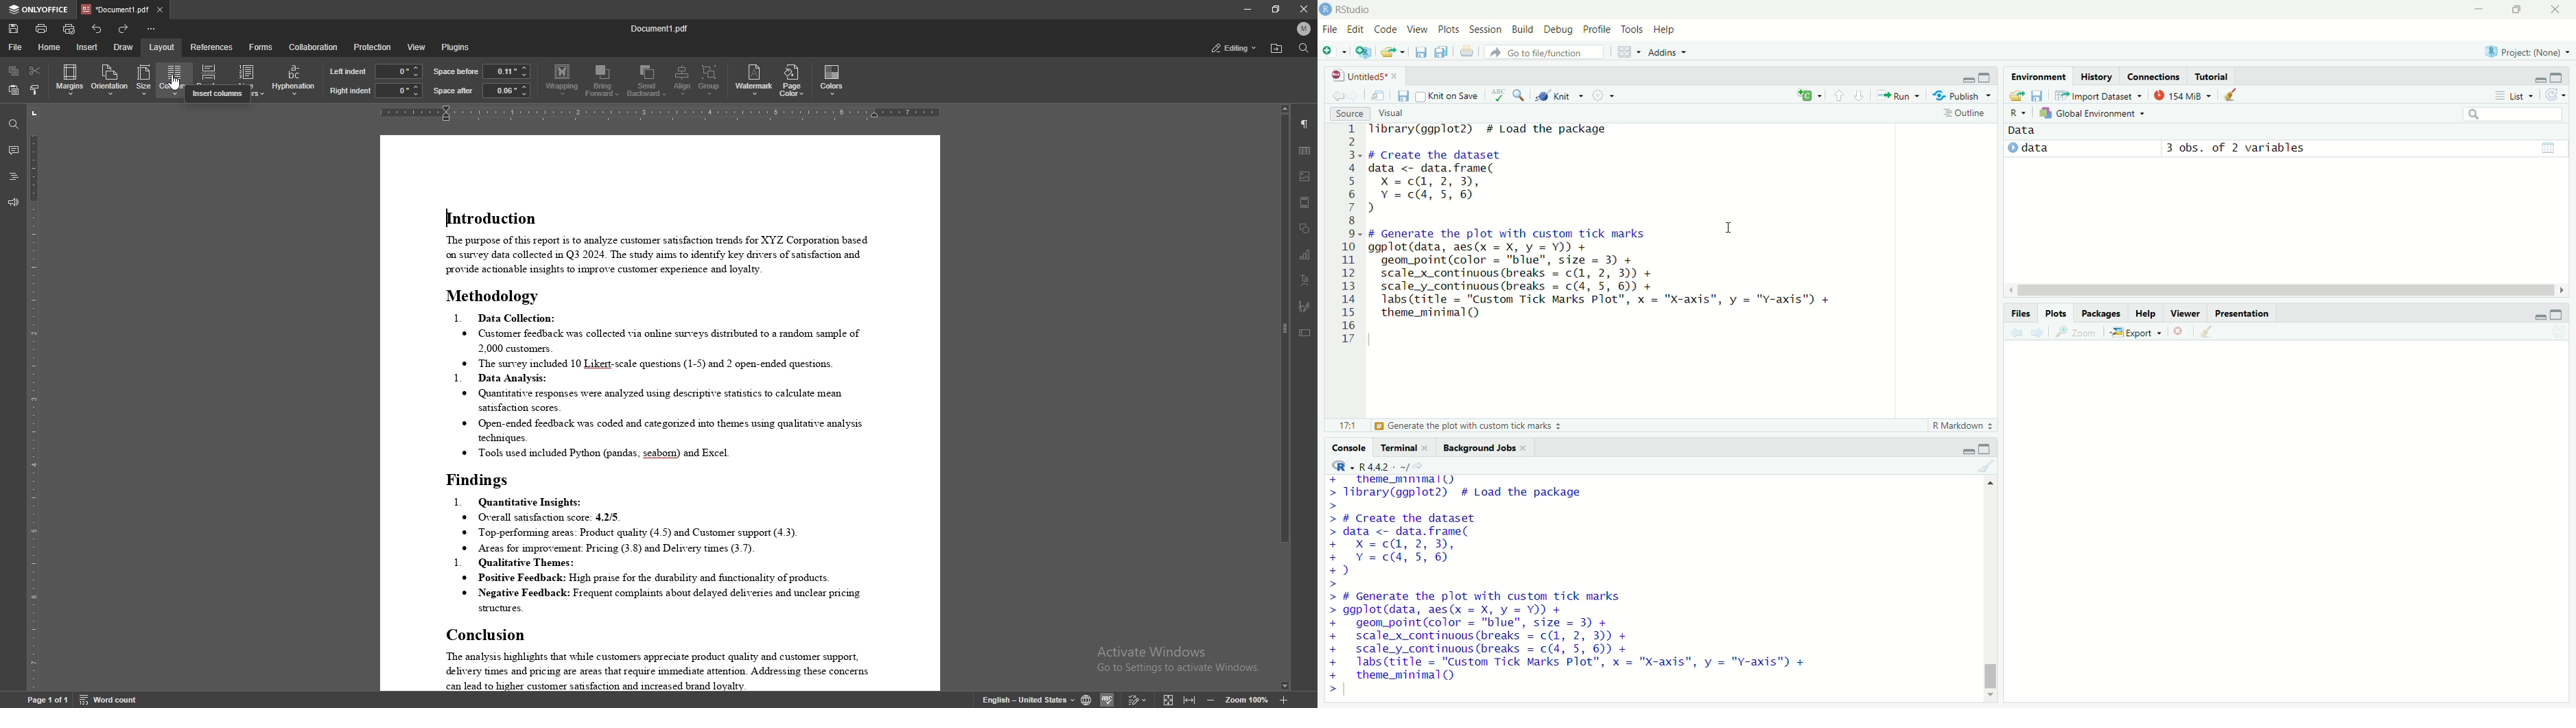  Describe the element at coordinates (2296, 515) in the screenshot. I see `empty plot area` at that location.